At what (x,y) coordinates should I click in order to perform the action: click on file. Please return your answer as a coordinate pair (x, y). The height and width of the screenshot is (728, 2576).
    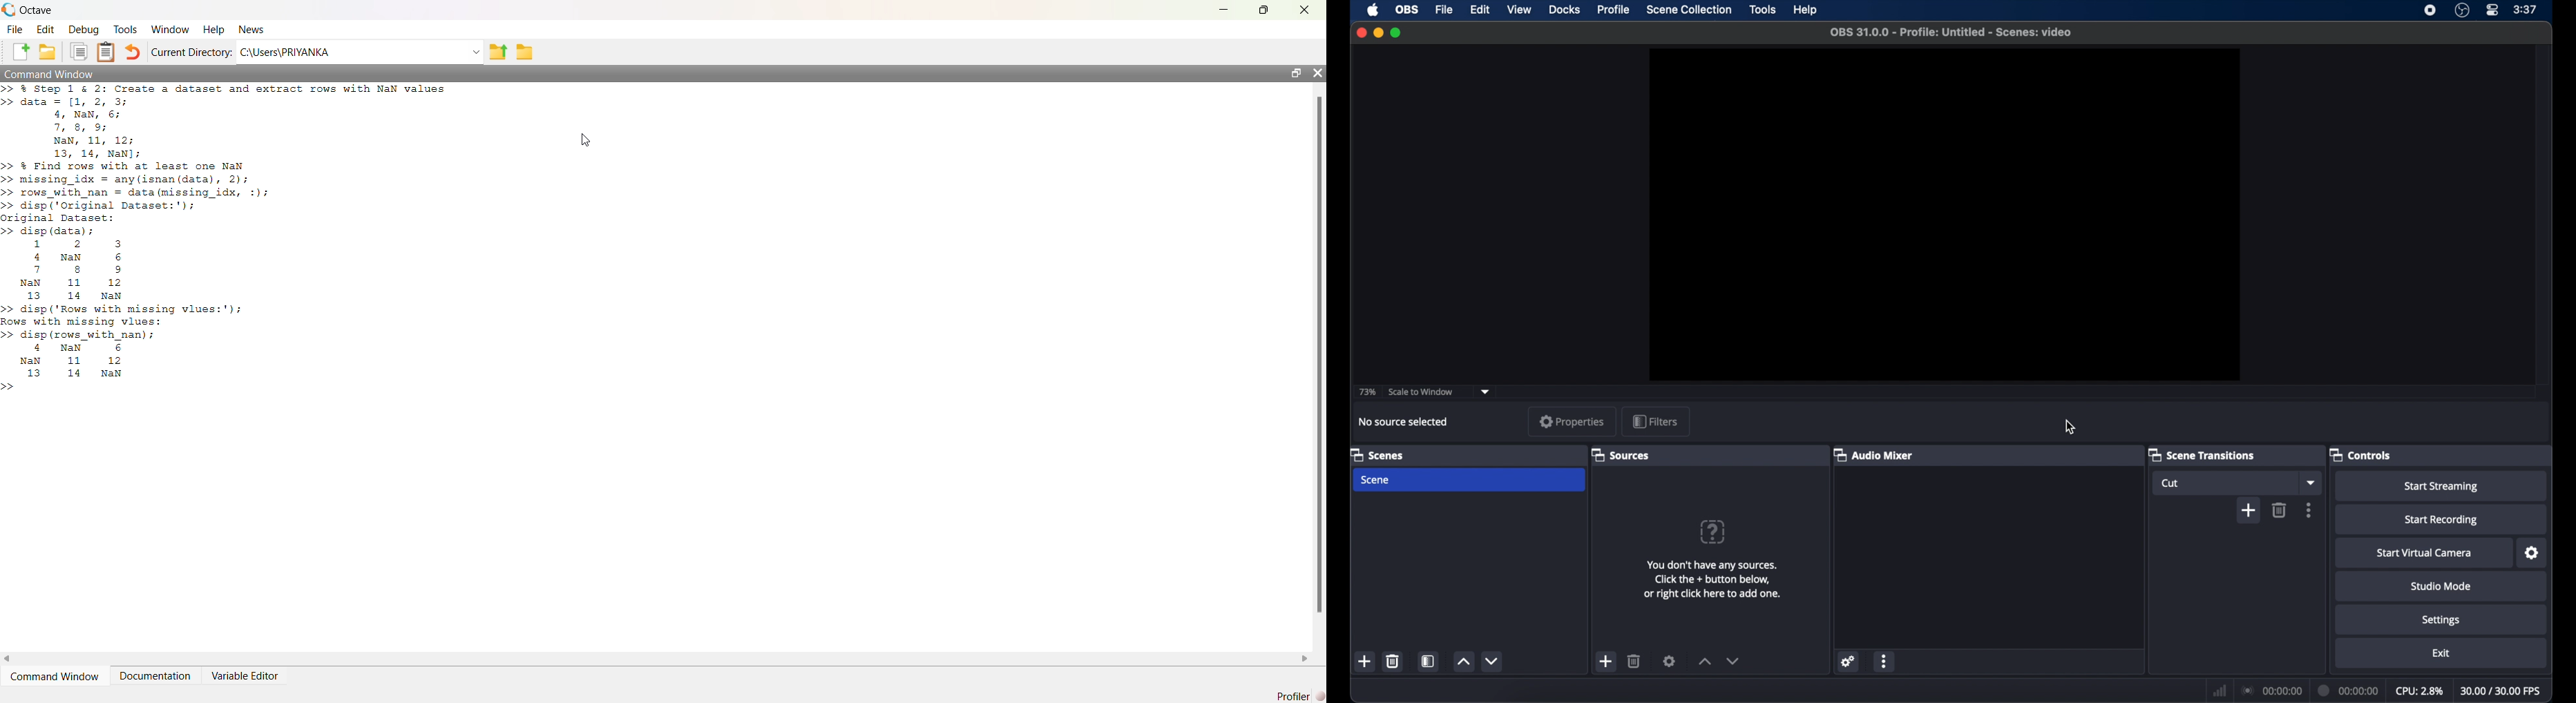
    Looking at the image, I should click on (1443, 9).